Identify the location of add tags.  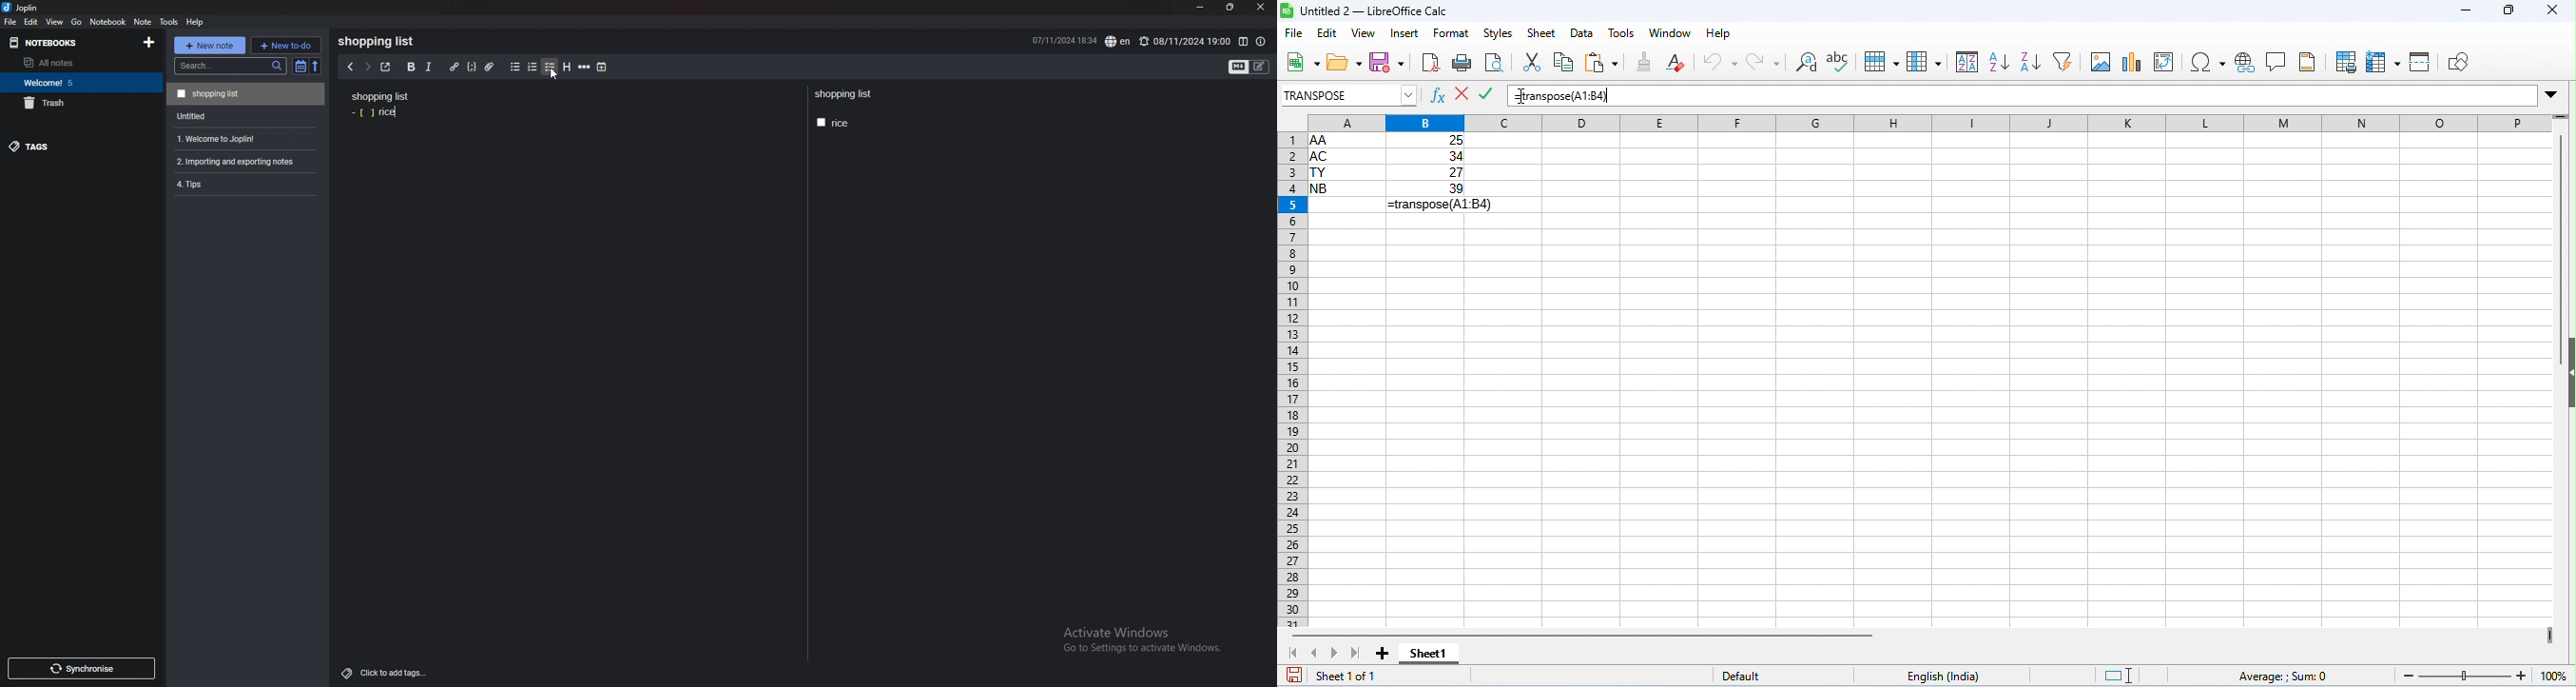
(385, 674).